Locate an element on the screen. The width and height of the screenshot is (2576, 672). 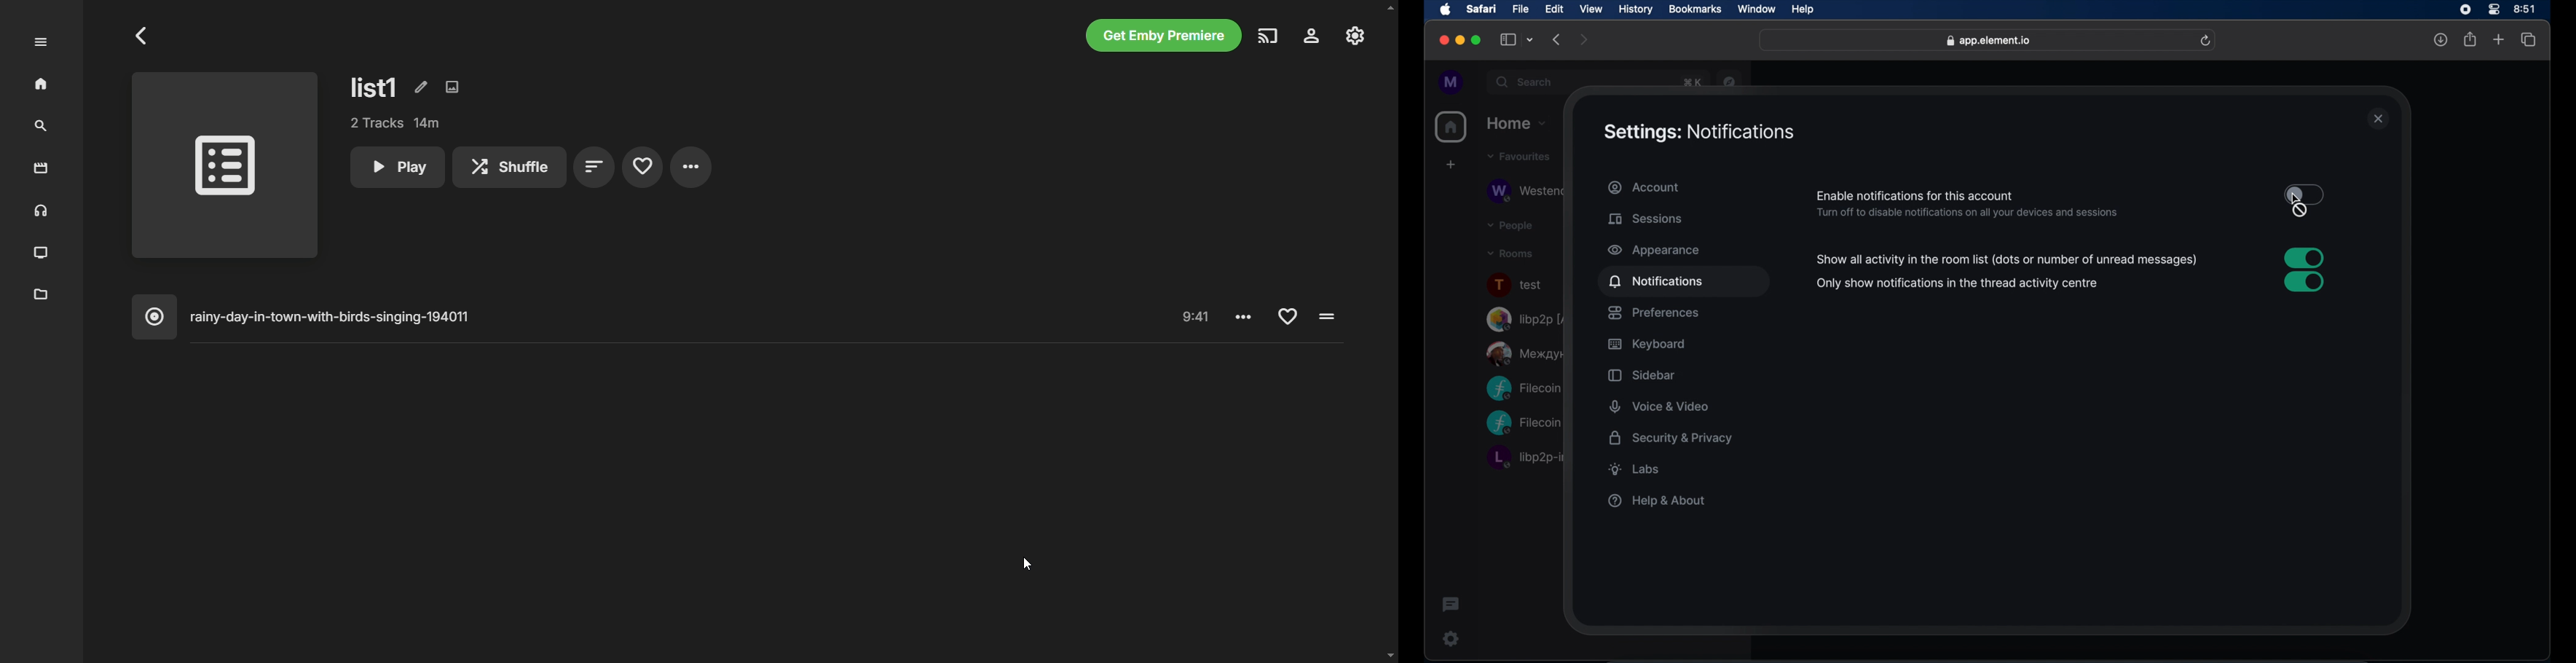
cursor is located at coordinates (2301, 206).